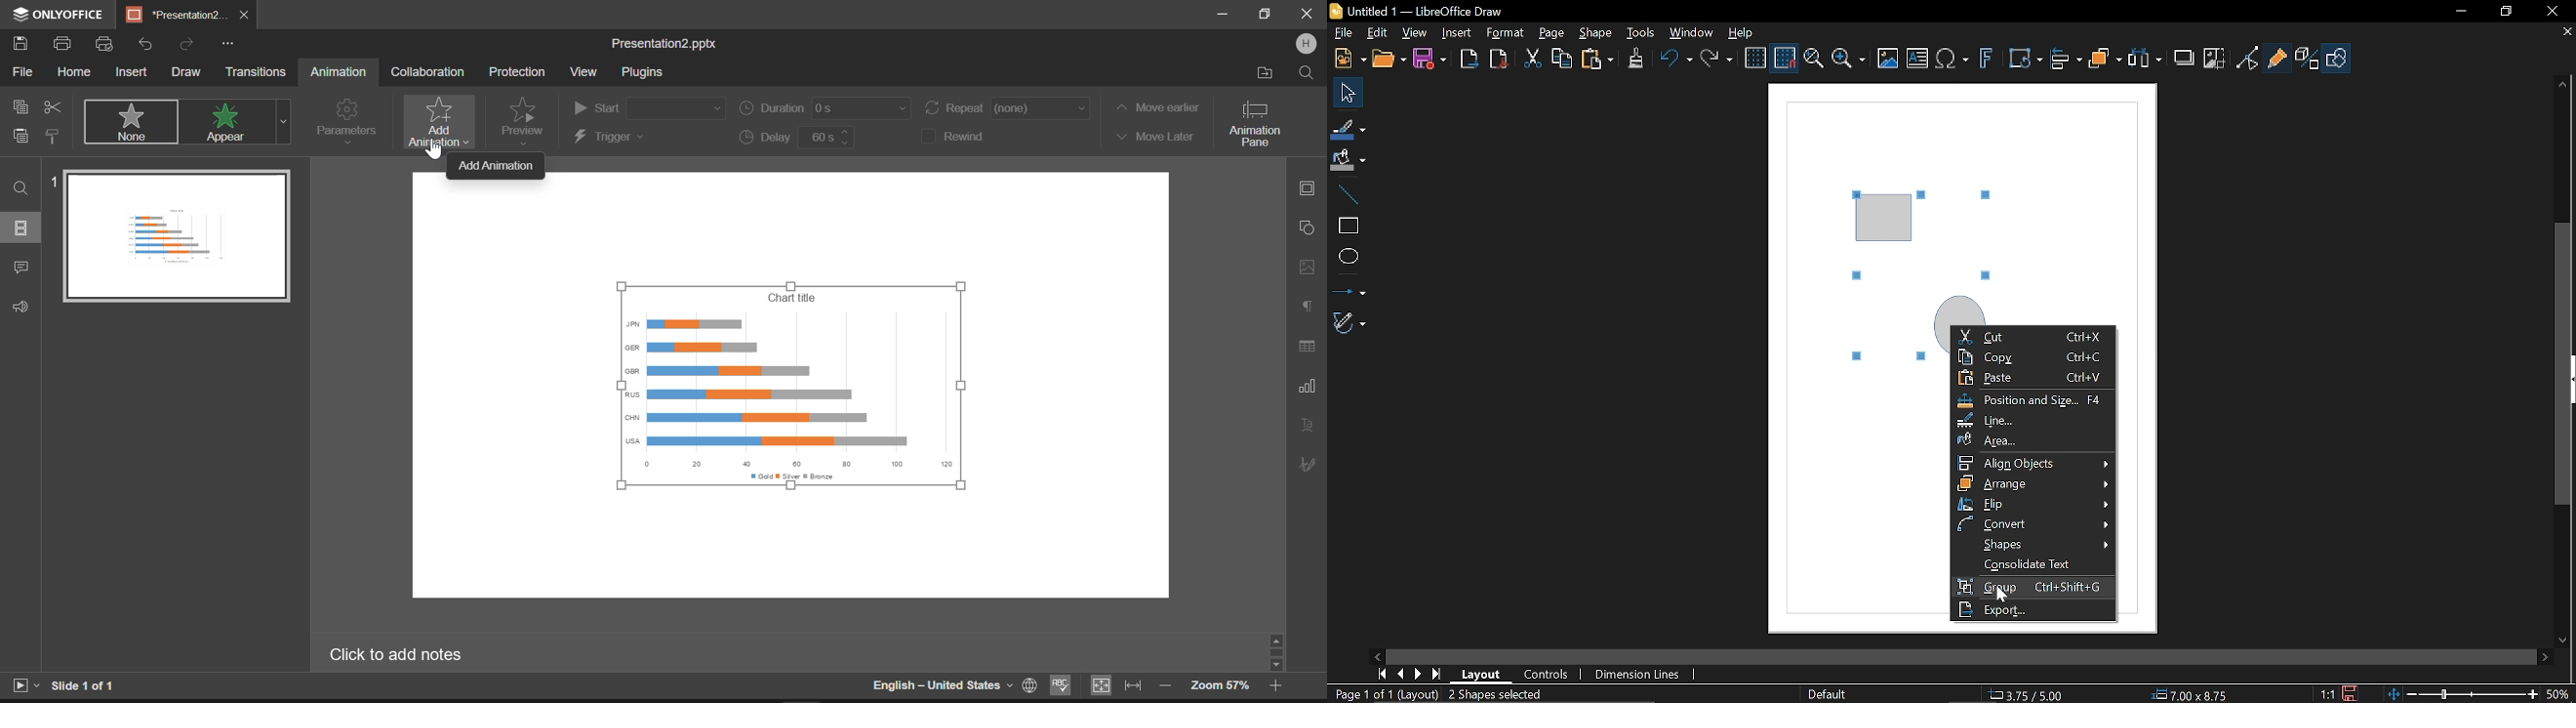  I want to click on Slide 1 of 1, so click(86, 686).